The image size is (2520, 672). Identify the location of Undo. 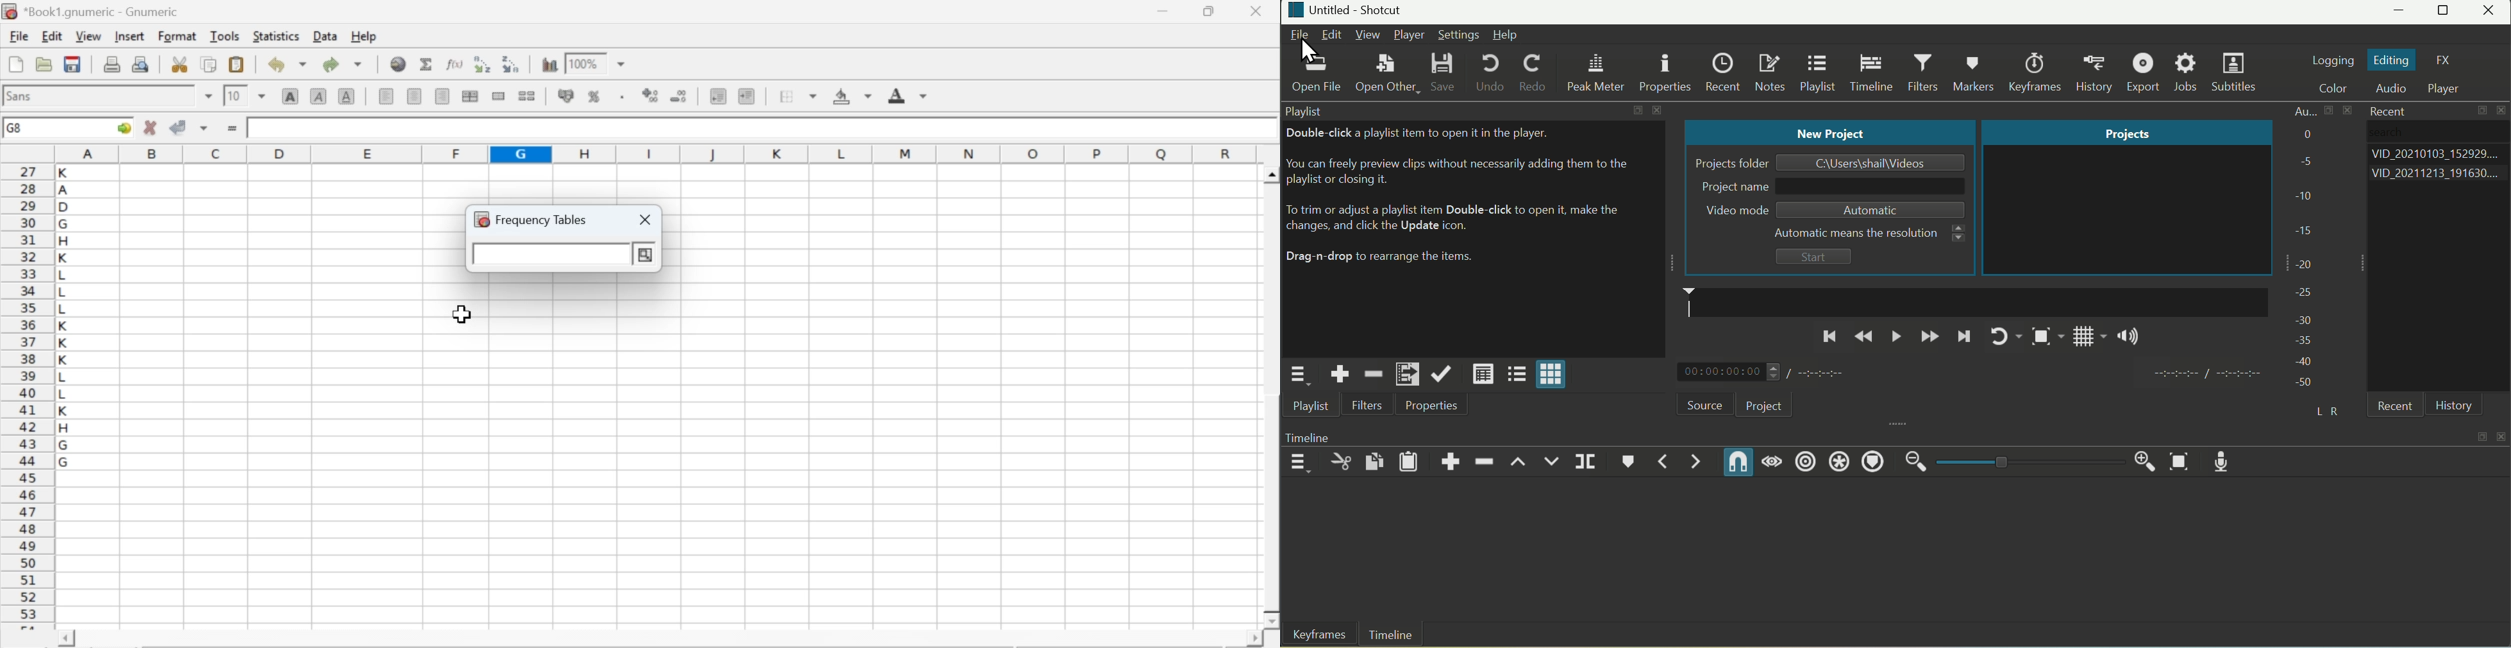
(1490, 72).